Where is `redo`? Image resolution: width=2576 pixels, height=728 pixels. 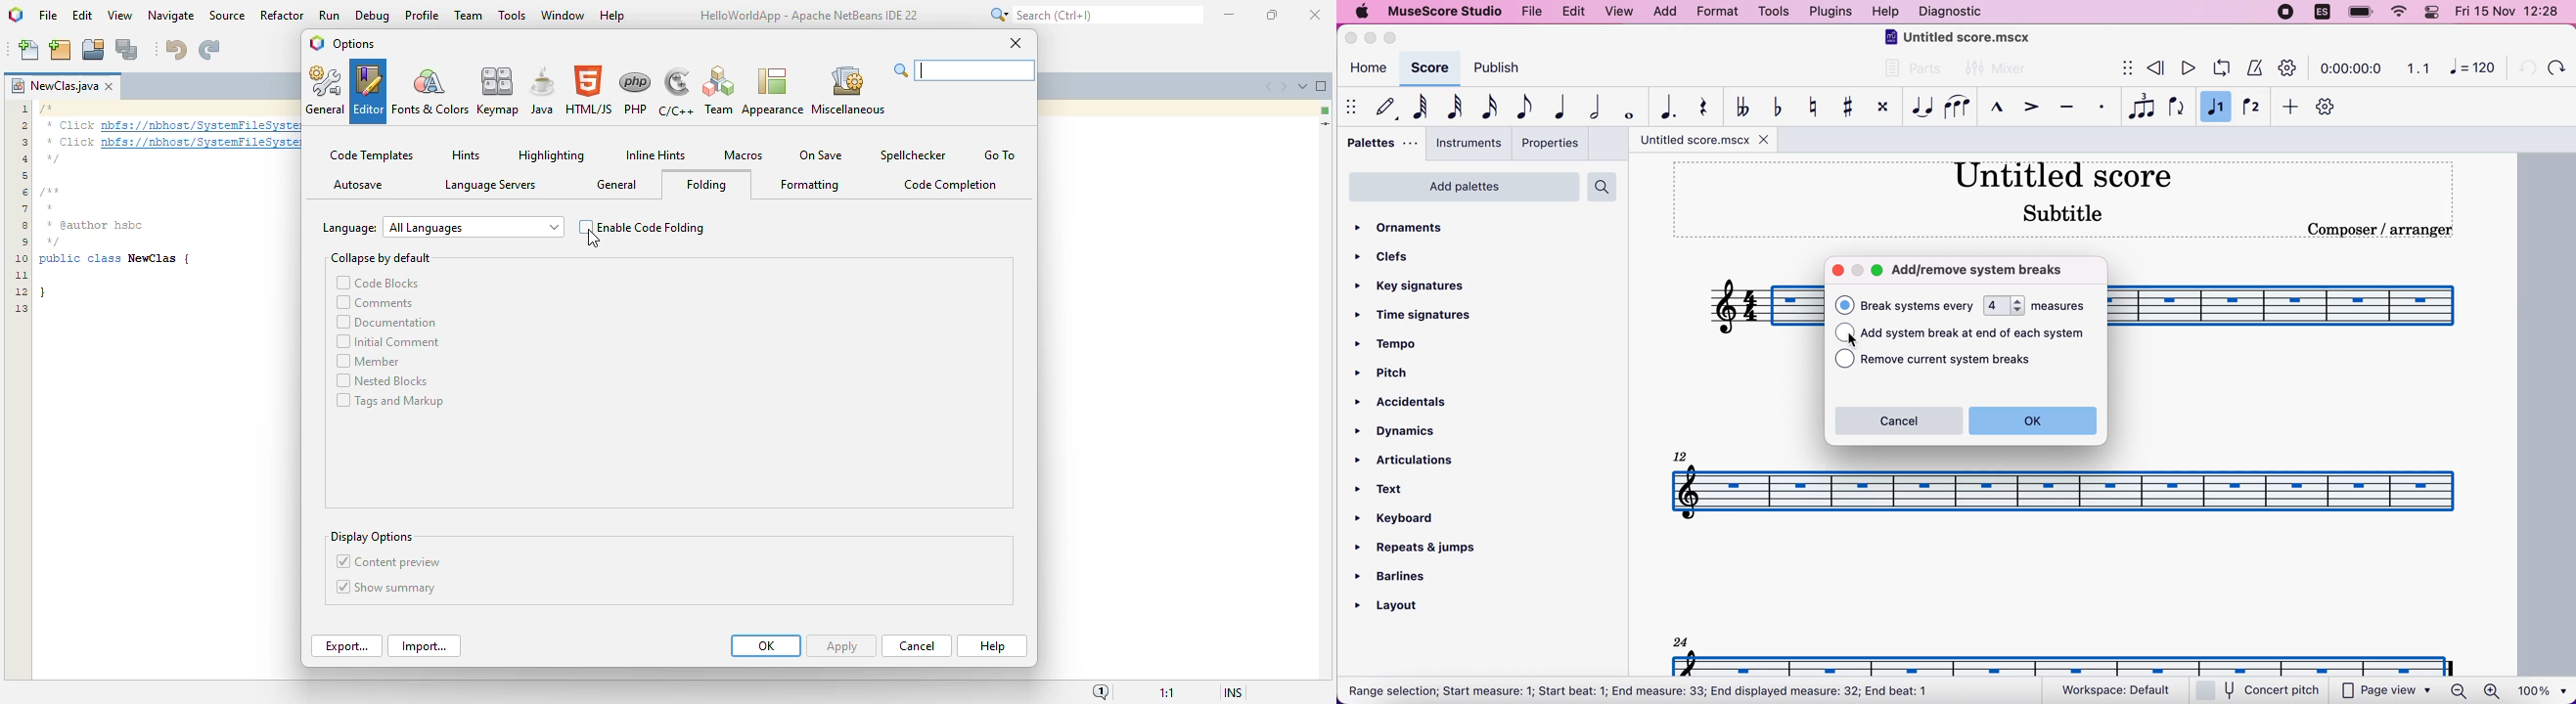 redo is located at coordinates (2556, 67).